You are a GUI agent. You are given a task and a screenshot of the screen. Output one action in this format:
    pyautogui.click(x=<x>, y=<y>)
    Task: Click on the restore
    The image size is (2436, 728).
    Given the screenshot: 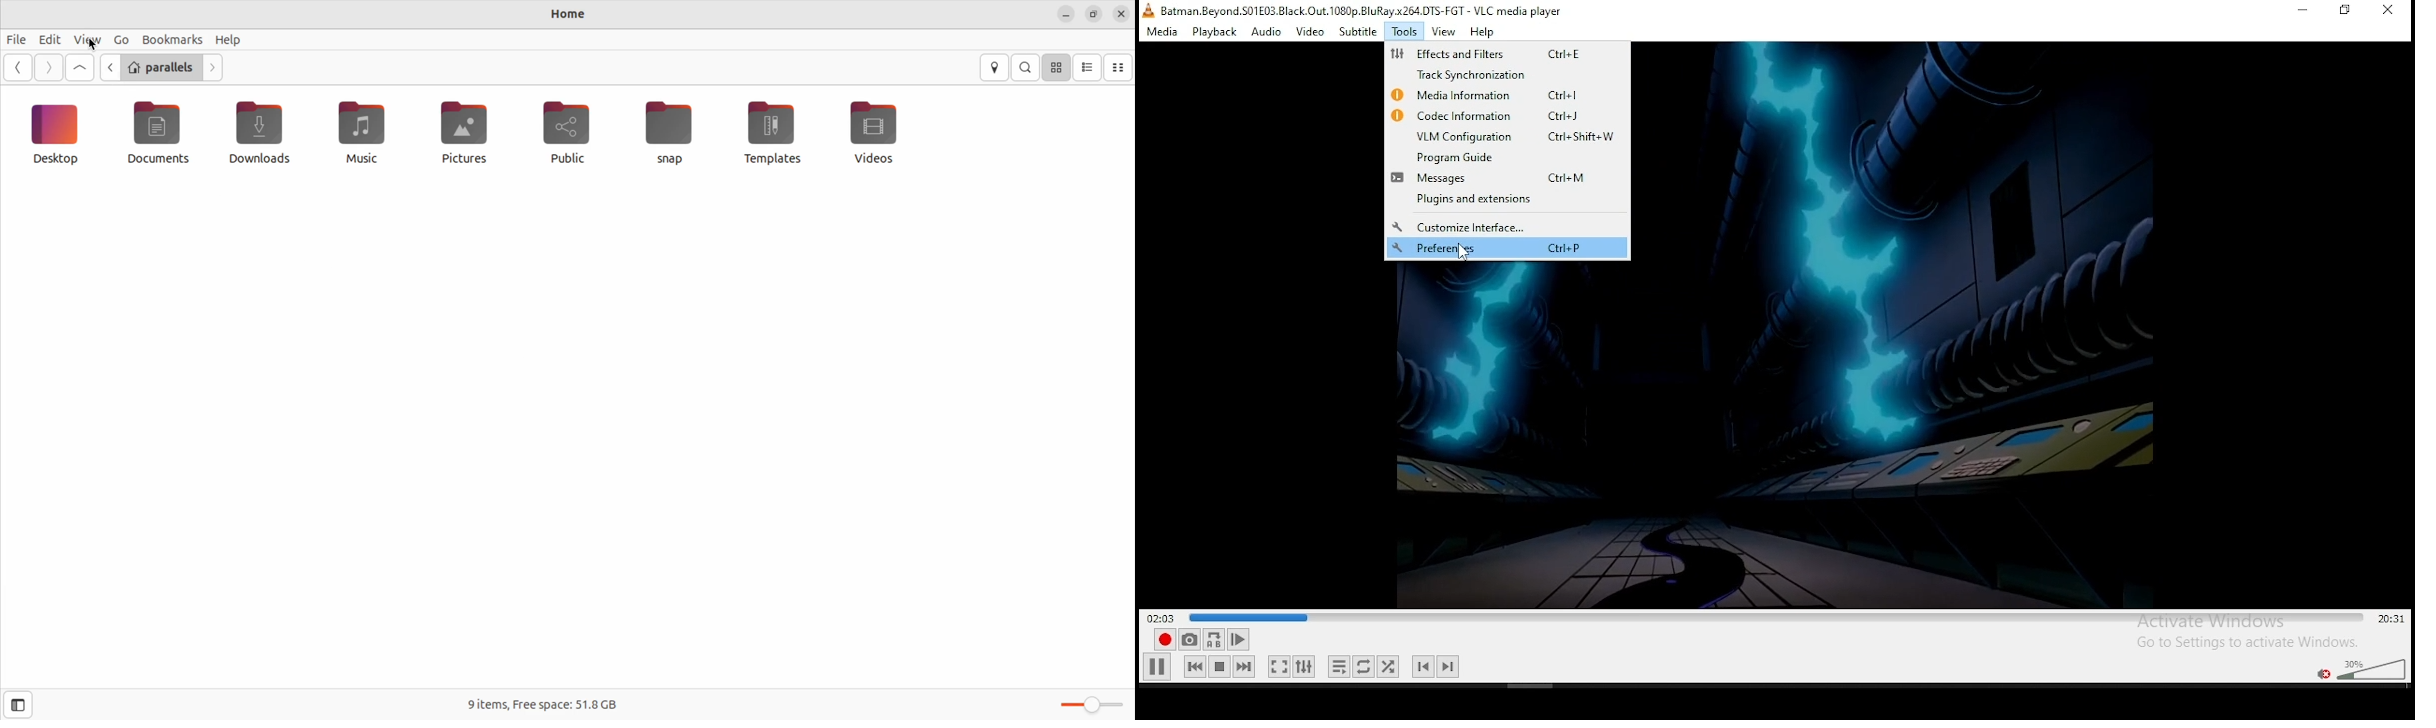 What is the action you would take?
    pyautogui.click(x=2346, y=11)
    